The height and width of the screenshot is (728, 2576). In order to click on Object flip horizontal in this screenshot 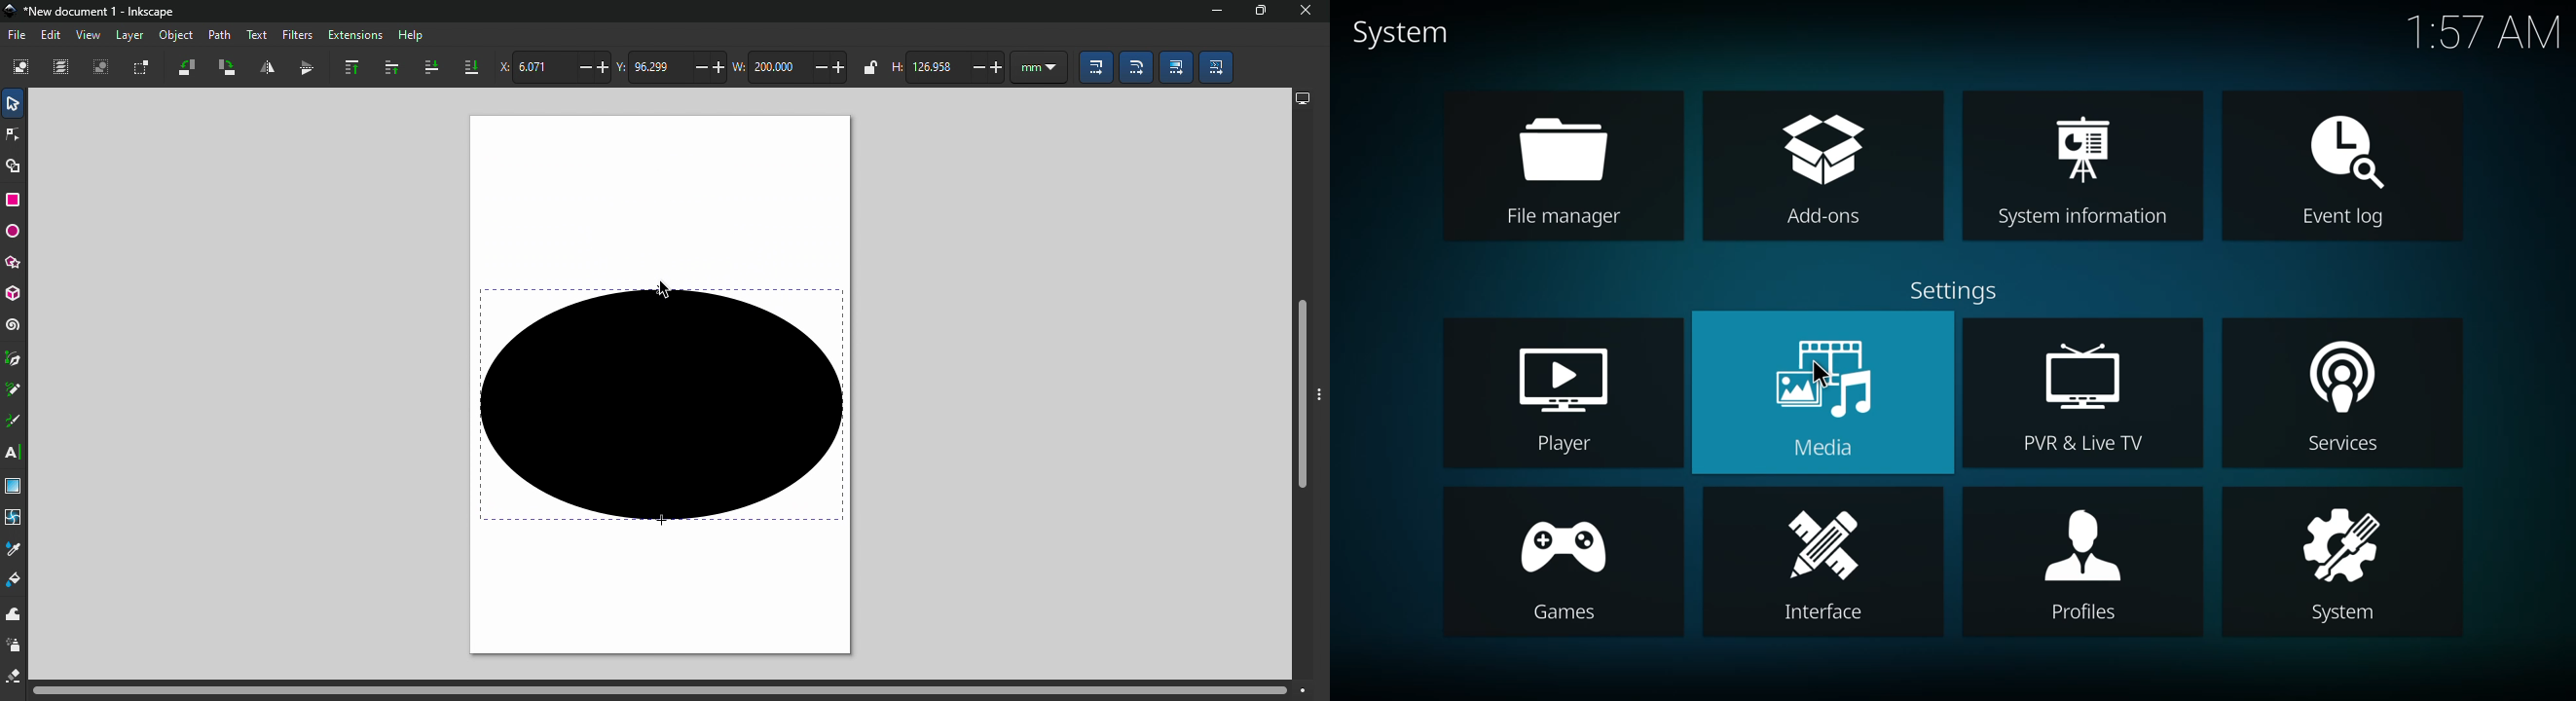, I will do `click(267, 67)`.